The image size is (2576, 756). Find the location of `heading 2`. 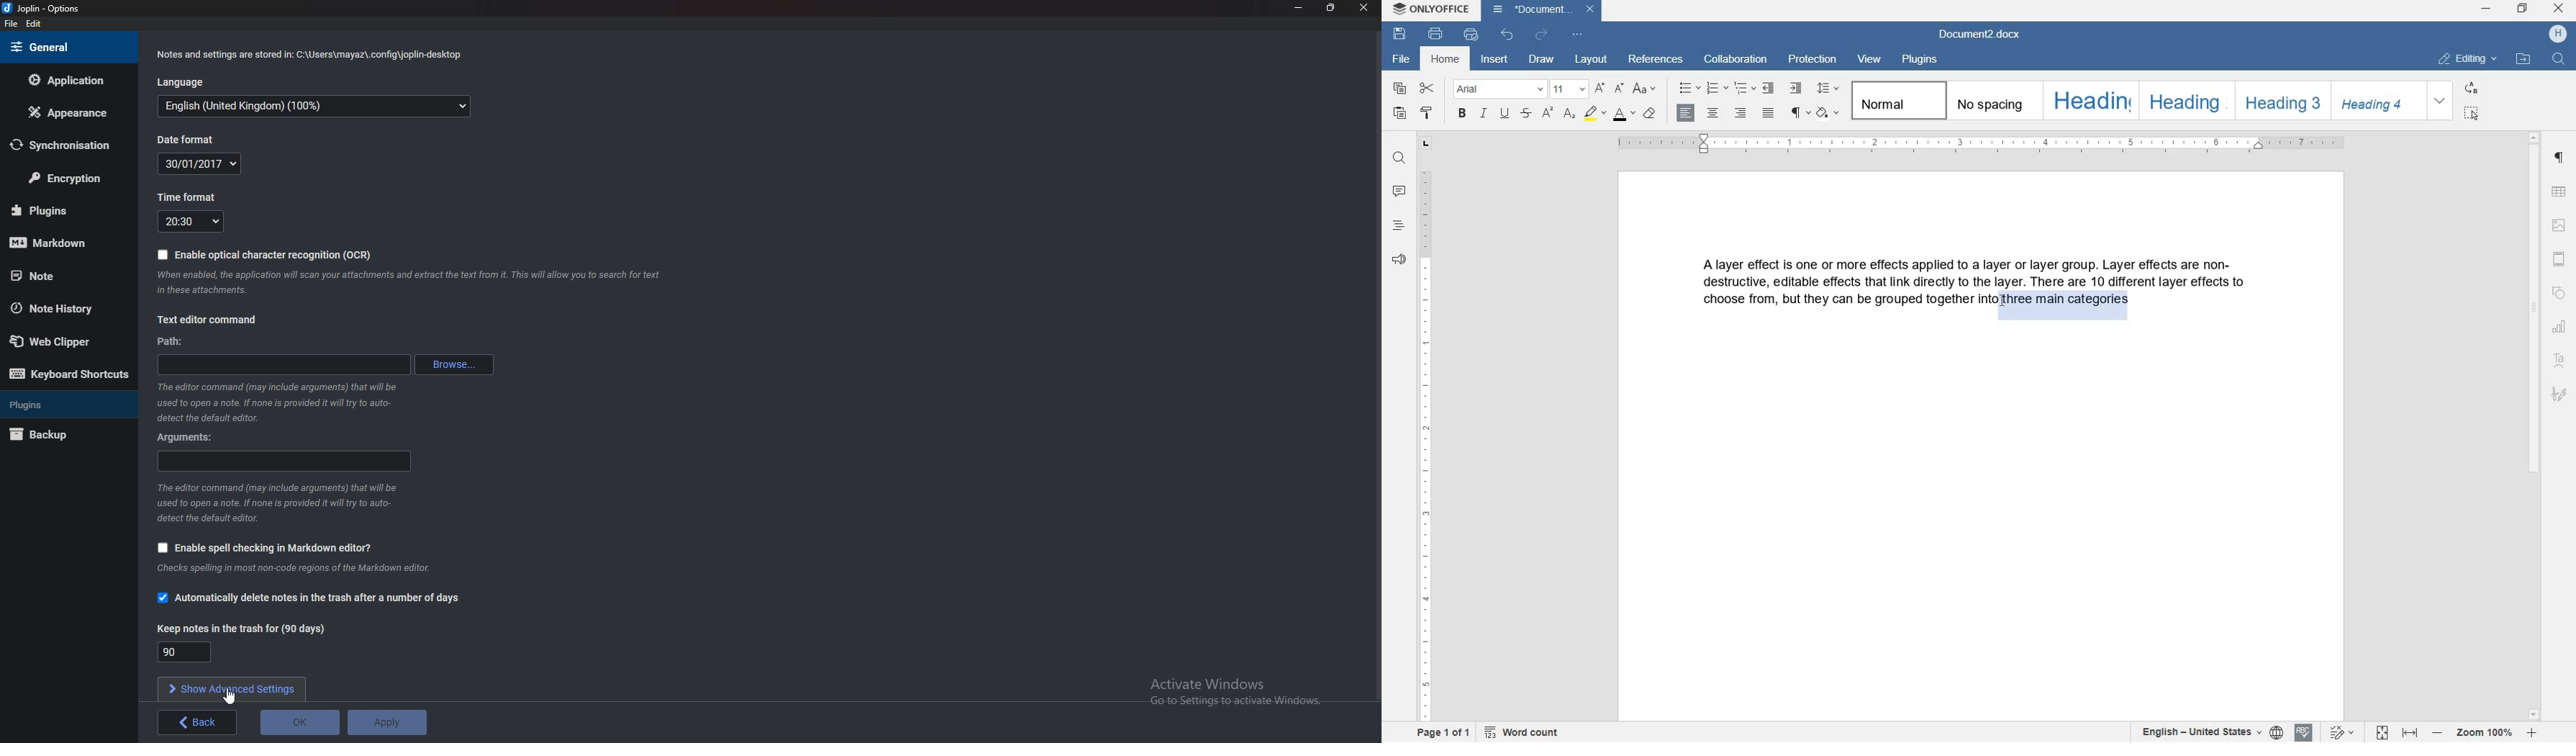

heading 2 is located at coordinates (2185, 101).